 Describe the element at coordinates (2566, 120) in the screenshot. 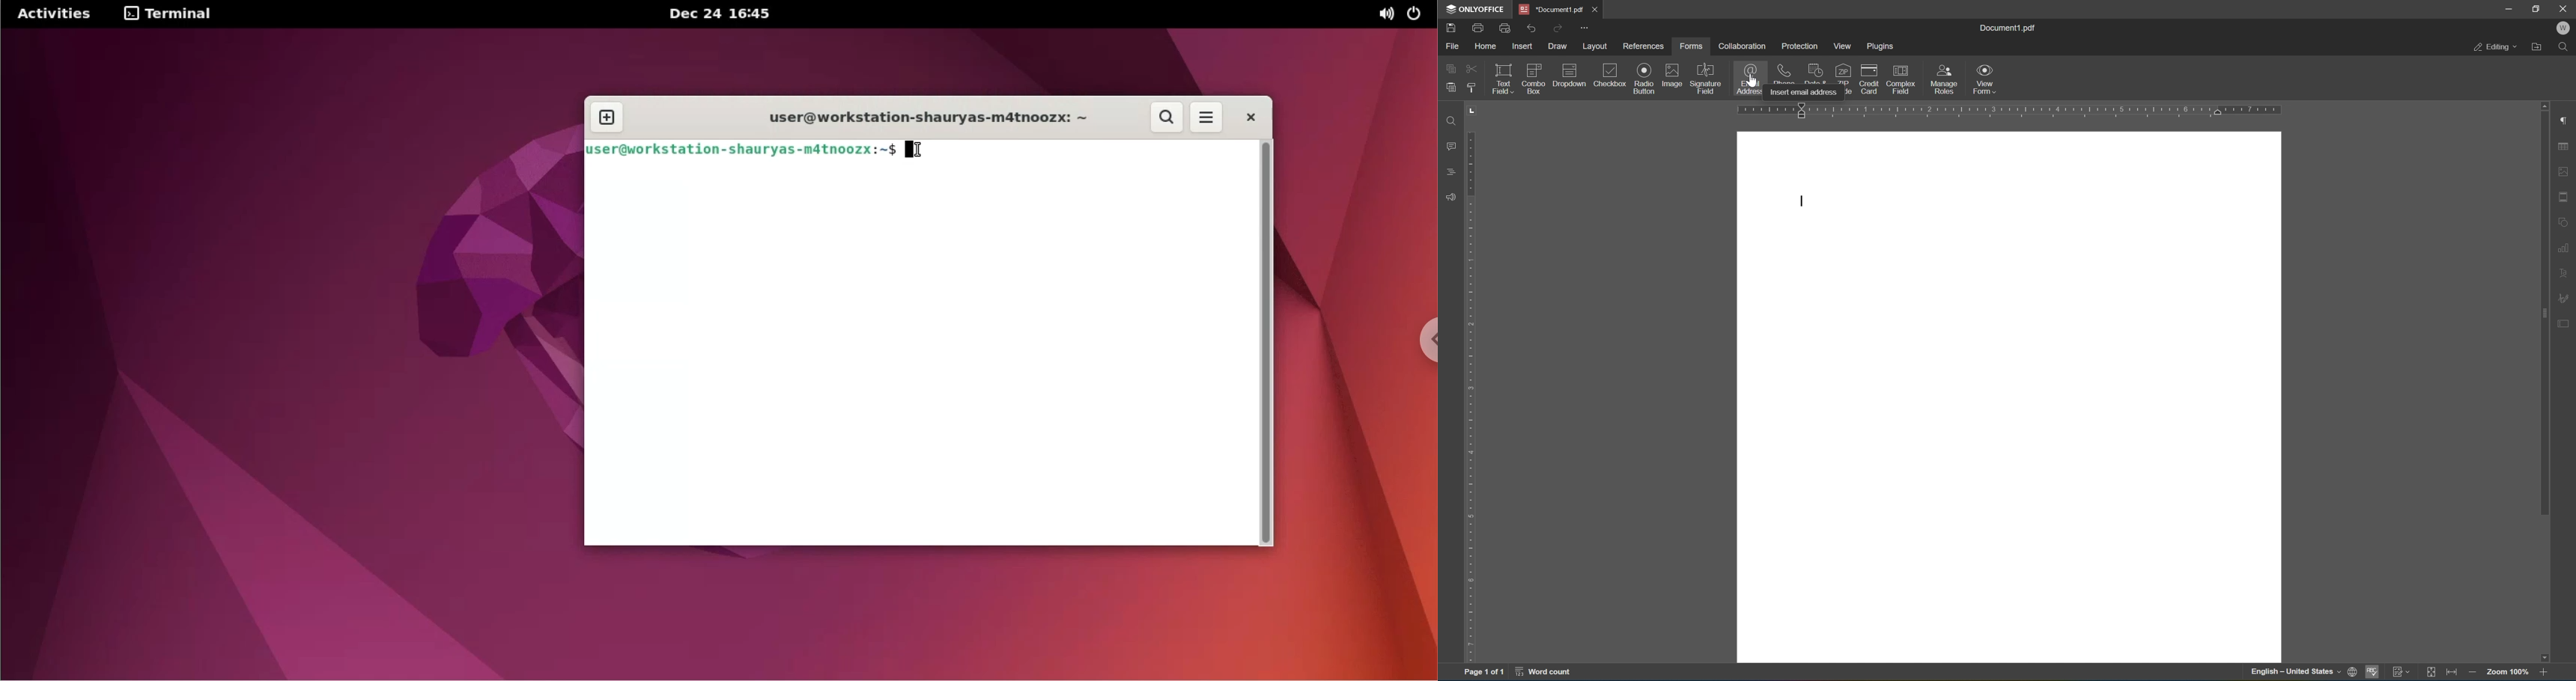

I see `paragraph settings` at that location.